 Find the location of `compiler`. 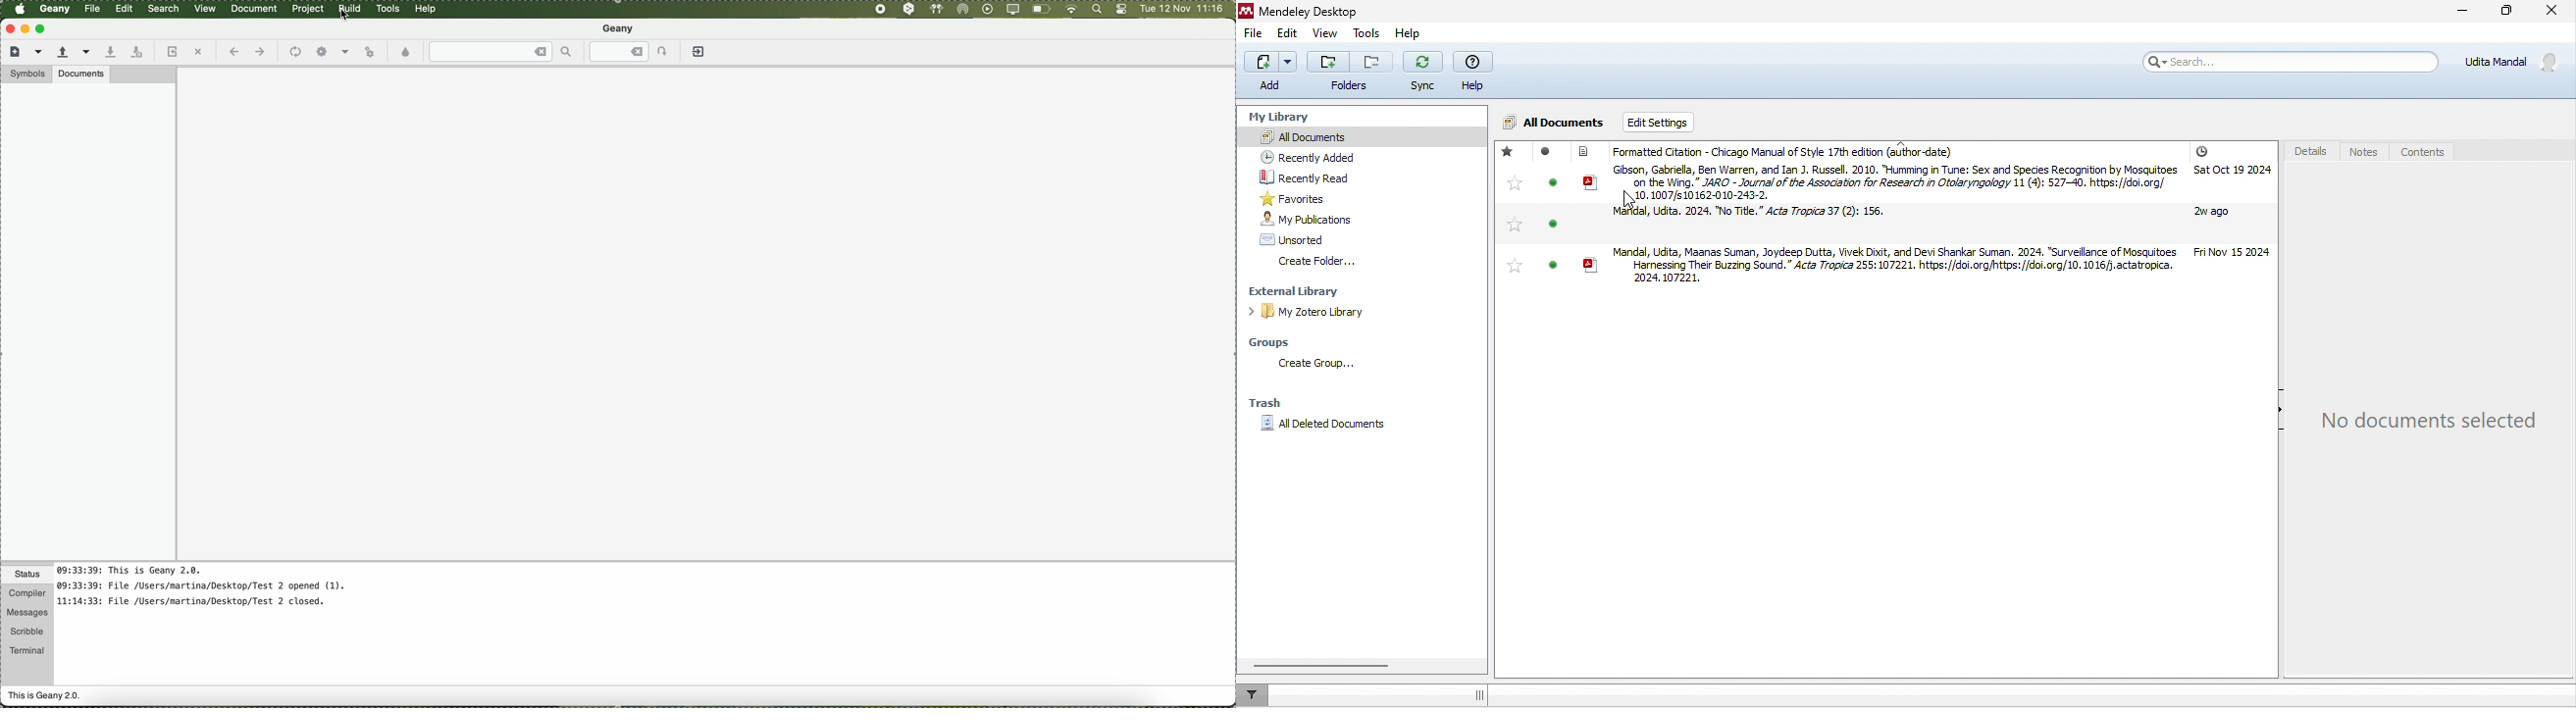

compiler is located at coordinates (26, 594).